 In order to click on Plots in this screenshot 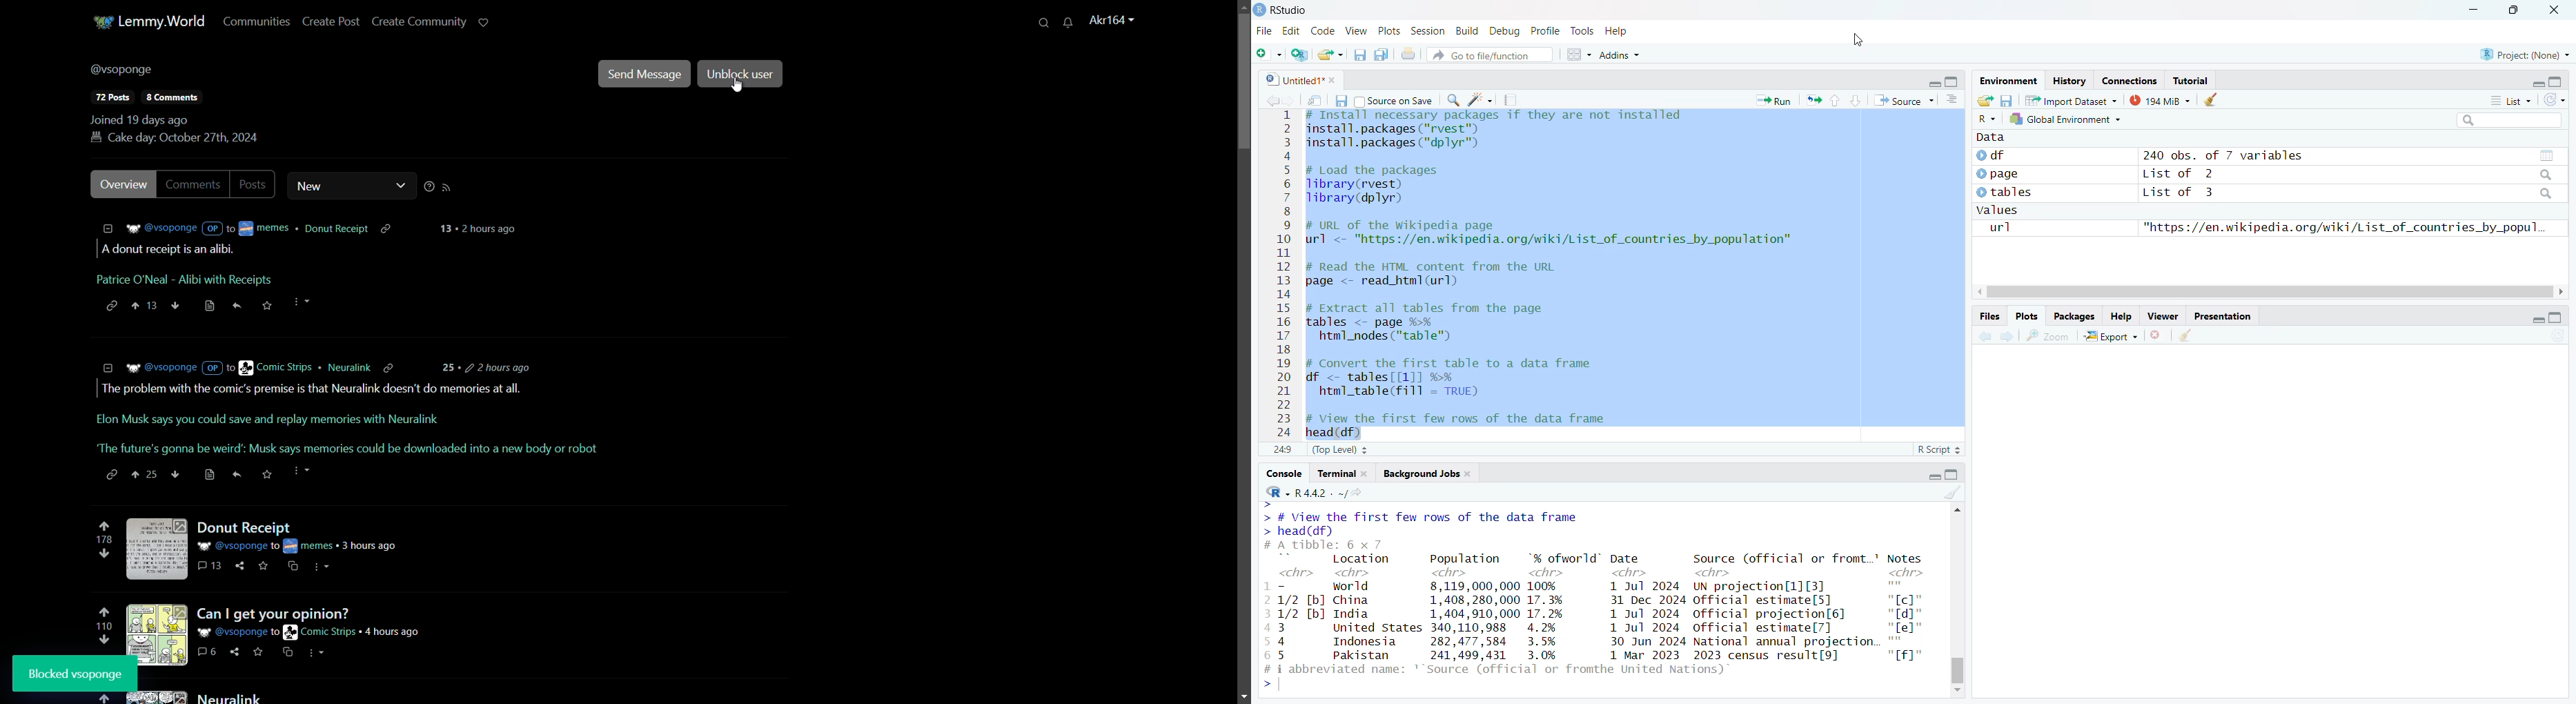, I will do `click(1390, 31)`.